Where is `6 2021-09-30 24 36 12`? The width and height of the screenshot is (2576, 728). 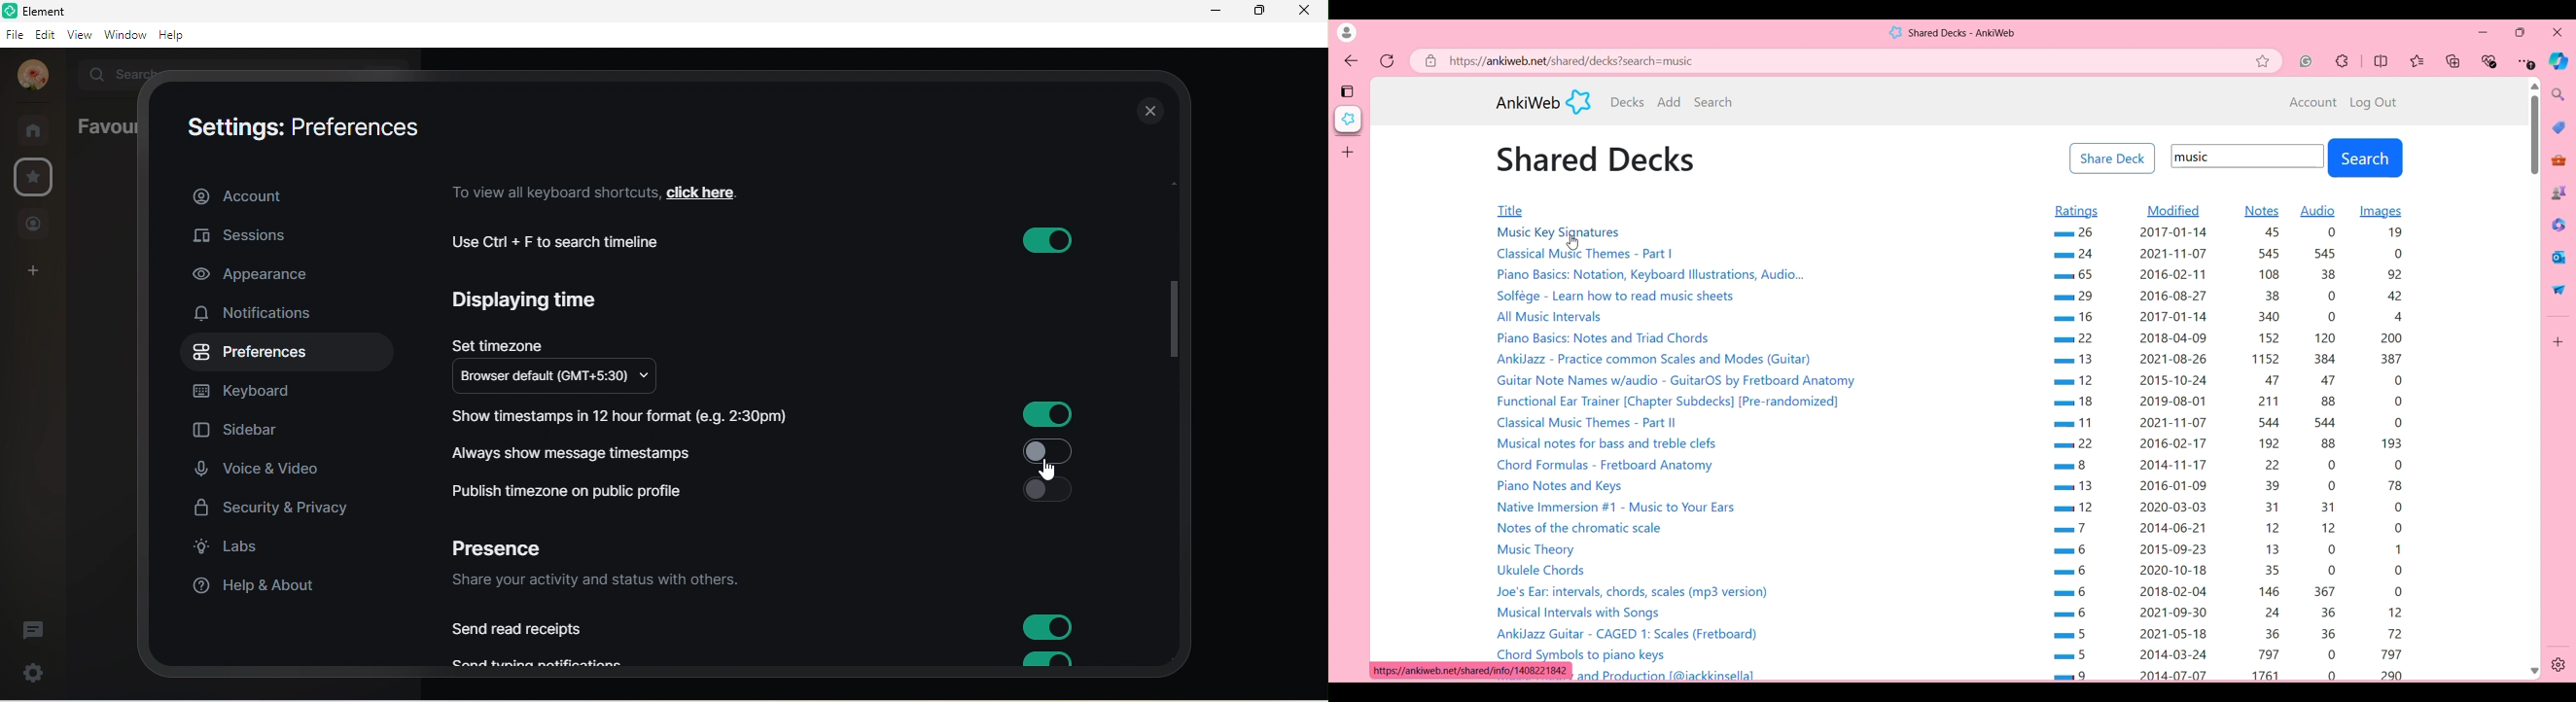
6 2021-09-30 24 36 12 is located at coordinates (2233, 613).